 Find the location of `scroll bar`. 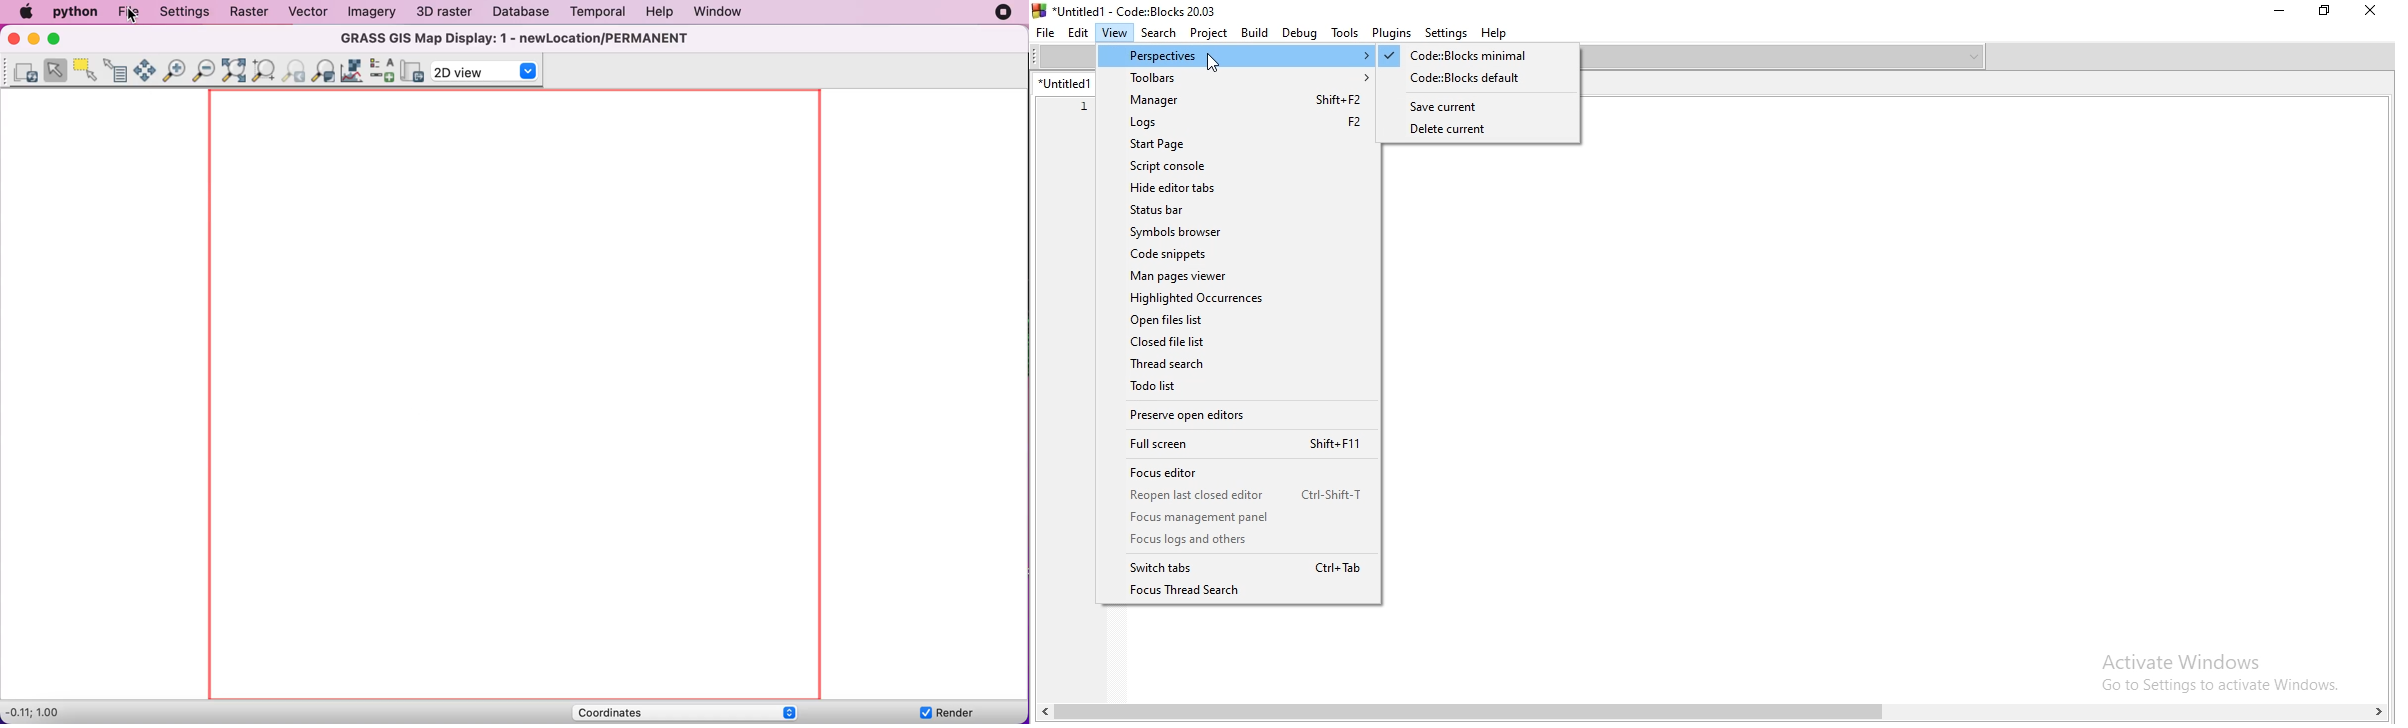

scroll bar is located at coordinates (1712, 713).